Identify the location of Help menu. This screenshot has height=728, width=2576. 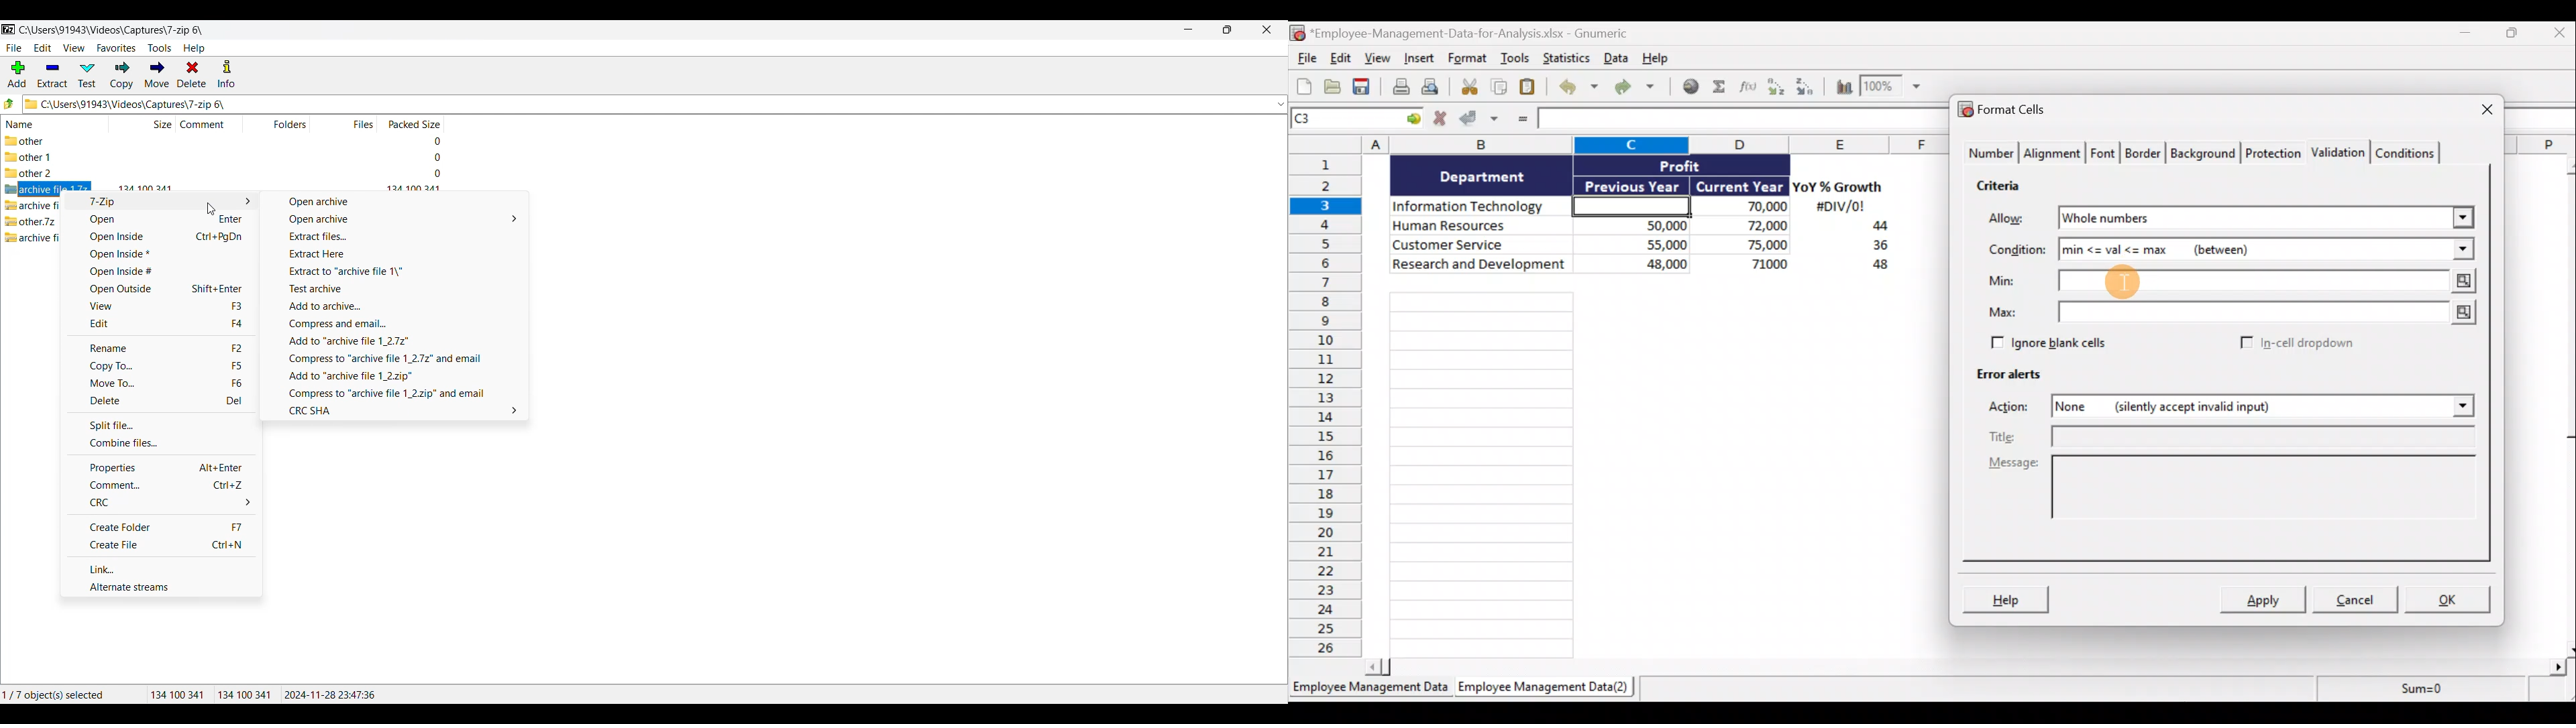
(194, 49).